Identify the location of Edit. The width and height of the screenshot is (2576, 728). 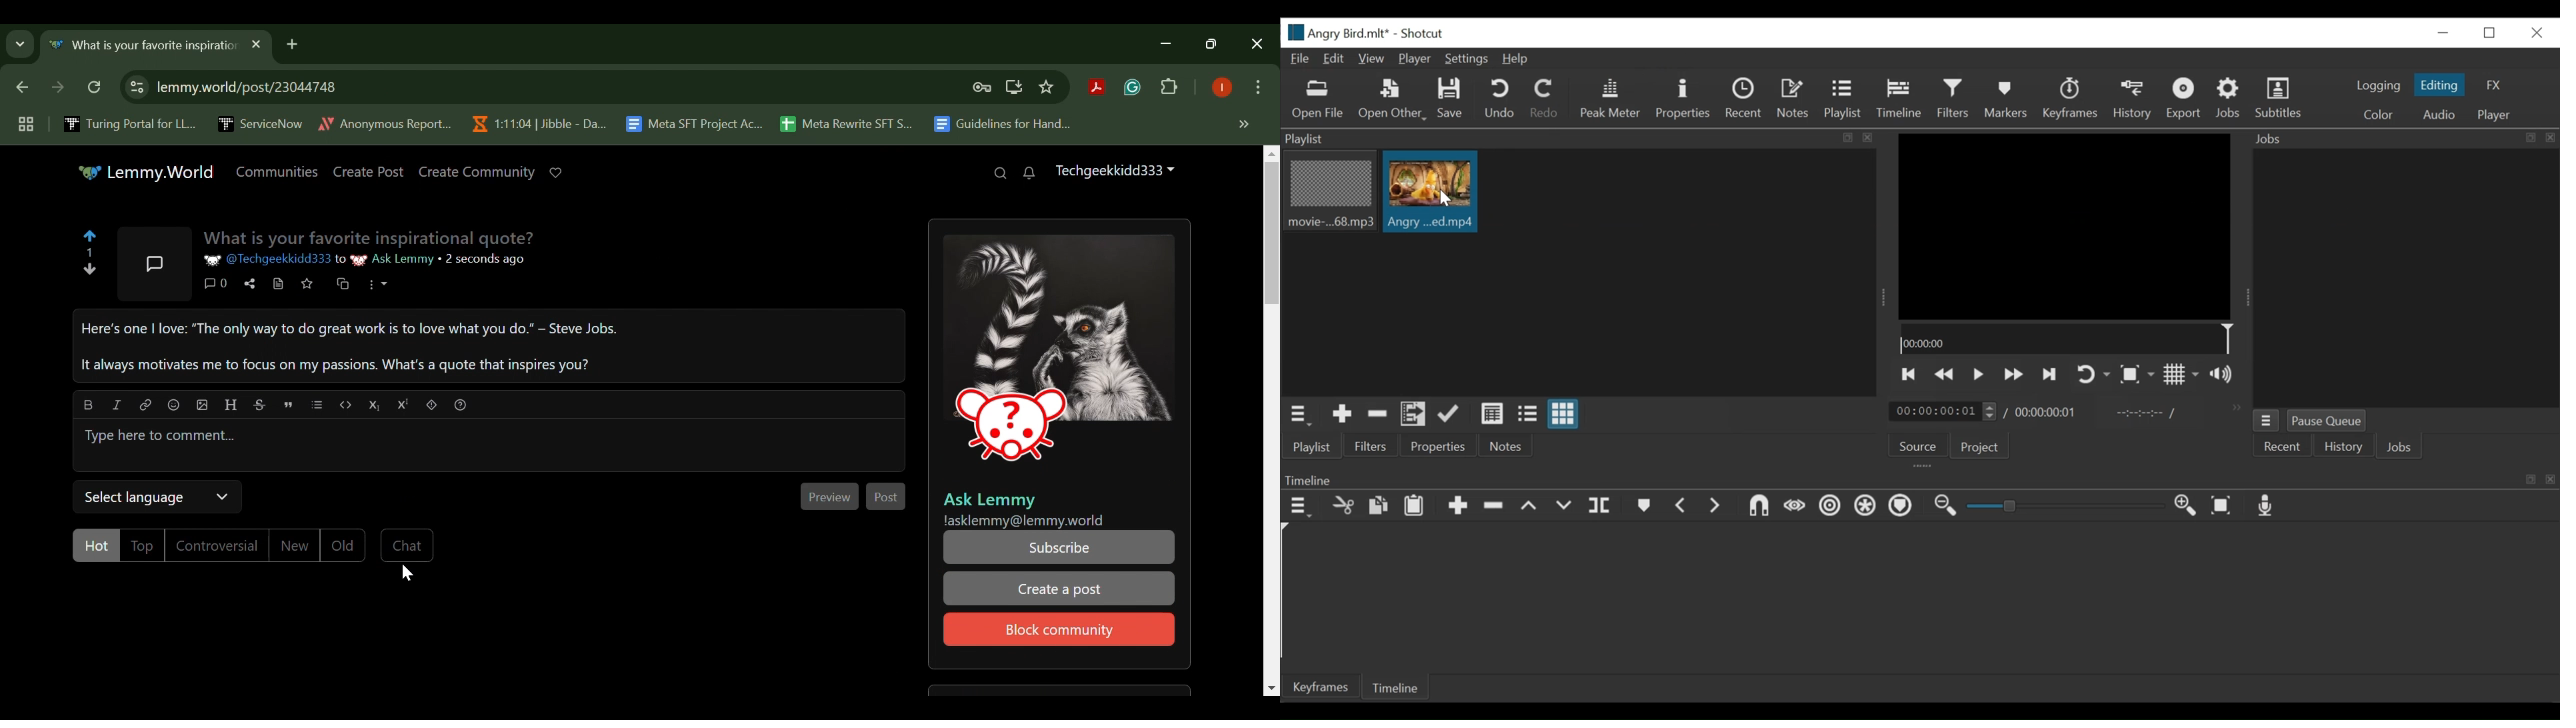
(1335, 59).